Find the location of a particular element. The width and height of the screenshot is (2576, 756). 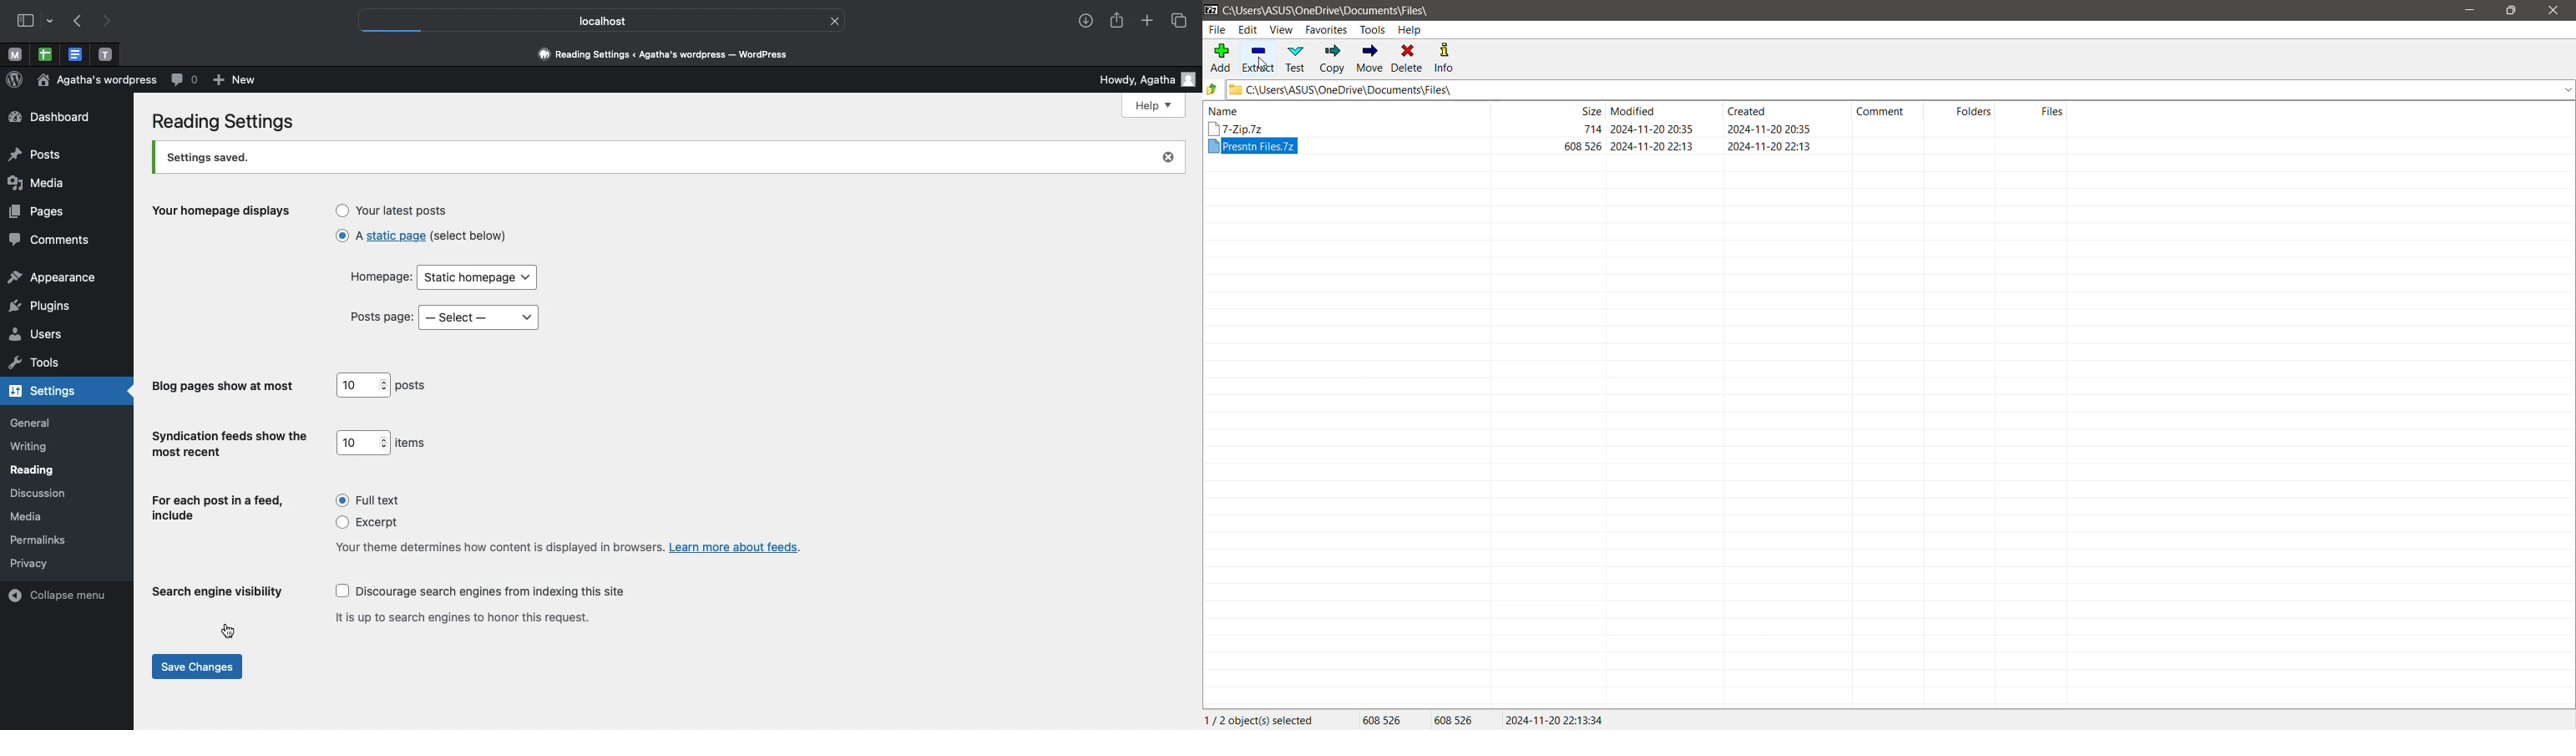

Application Logo is located at coordinates (1211, 9).